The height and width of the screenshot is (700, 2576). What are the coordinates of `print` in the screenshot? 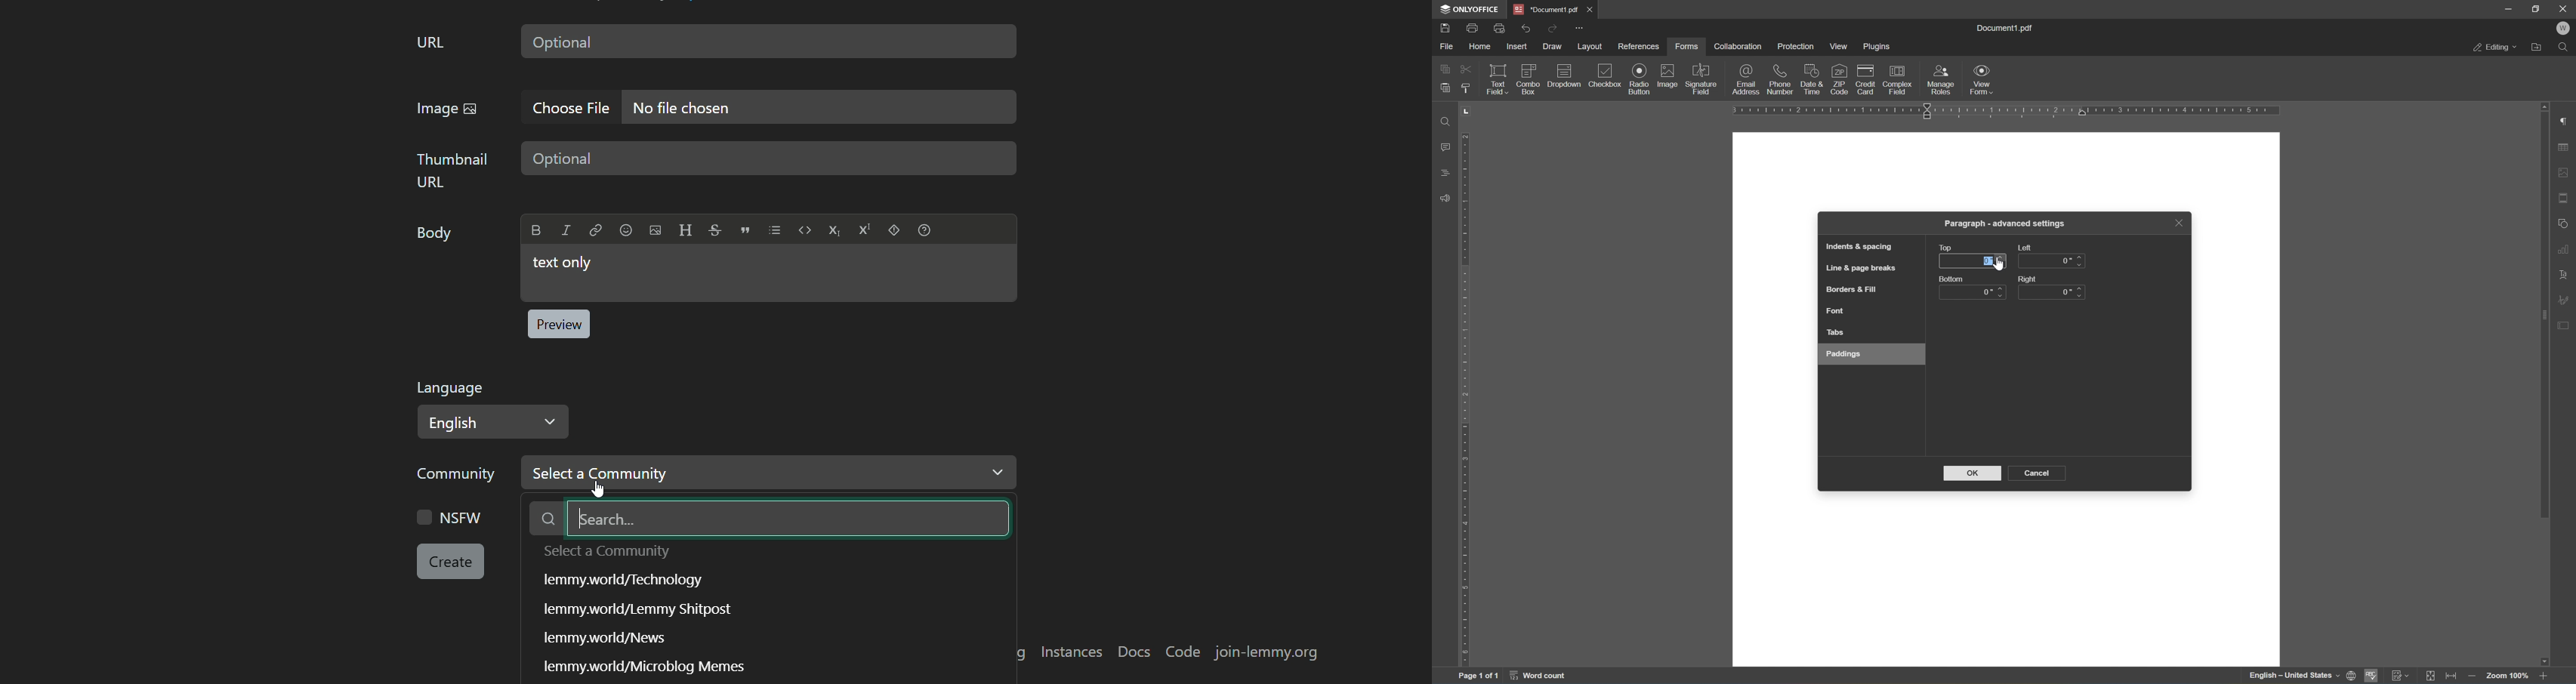 It's located at (1472, 27).